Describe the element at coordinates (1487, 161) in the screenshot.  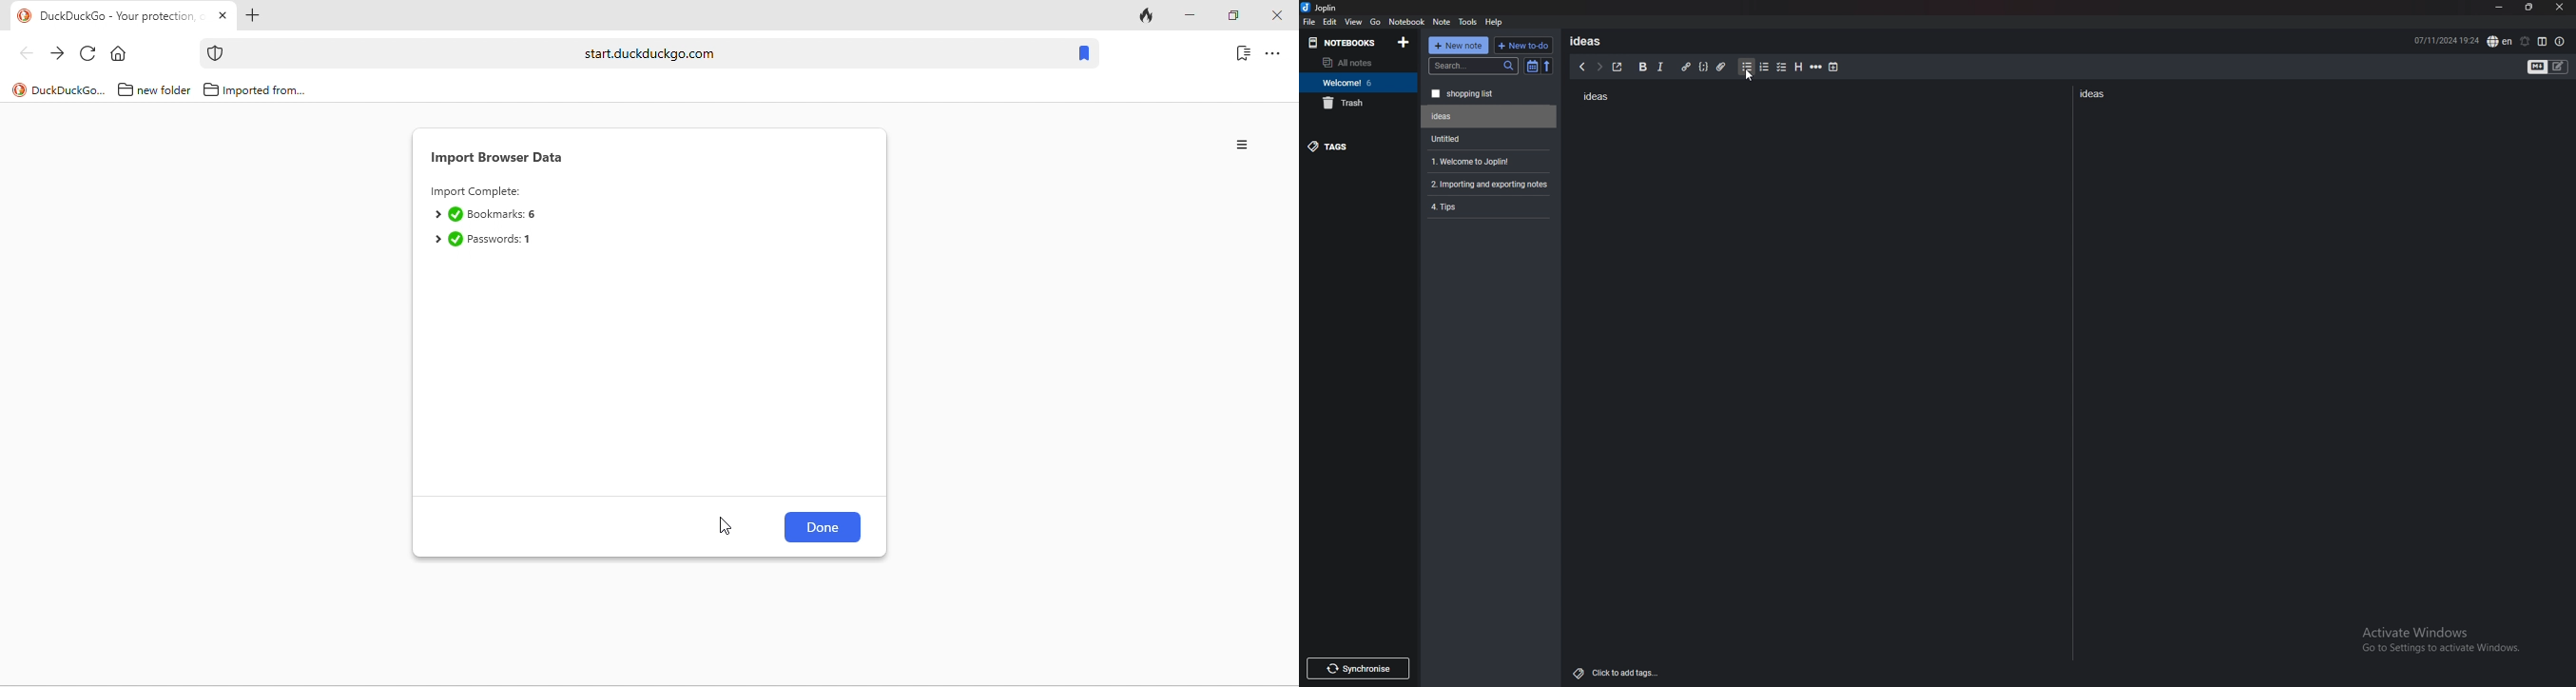
I see `Welcome to Joplin` at that location.